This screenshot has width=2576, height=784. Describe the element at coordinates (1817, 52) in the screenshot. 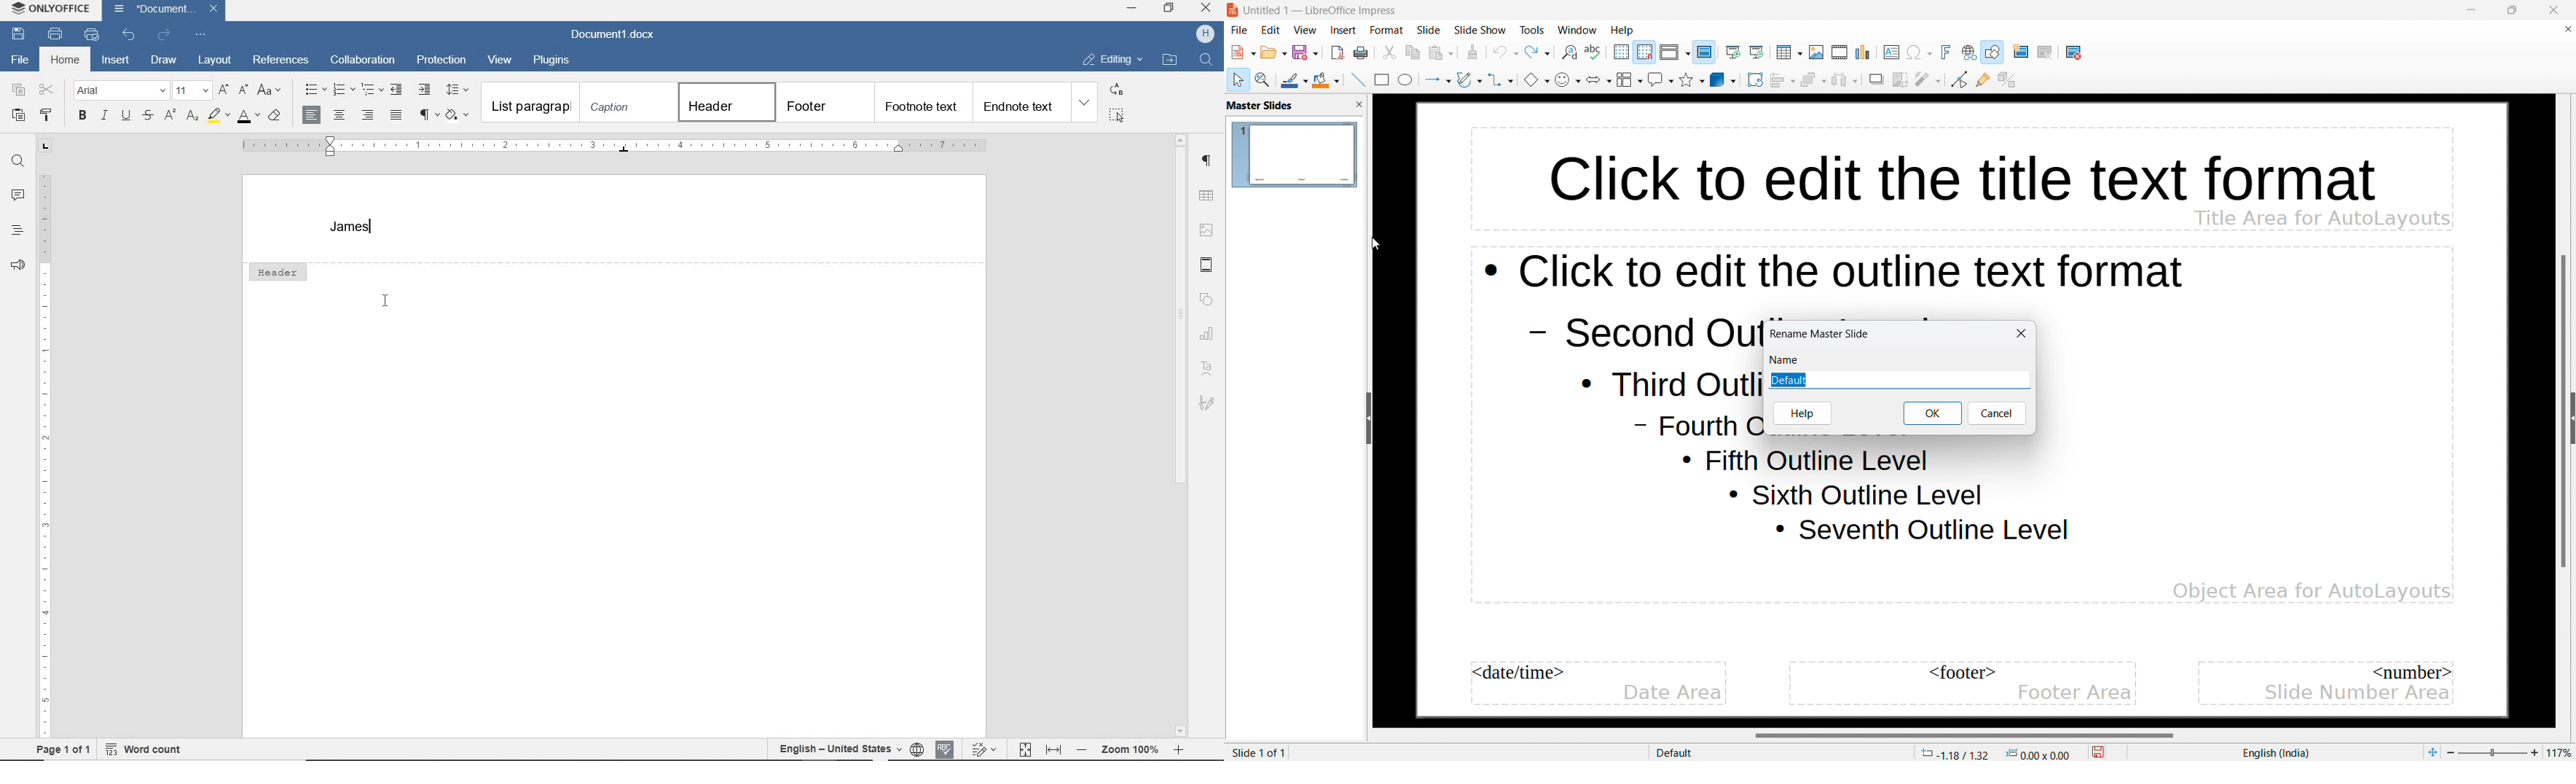

I see `insert image` at that location.